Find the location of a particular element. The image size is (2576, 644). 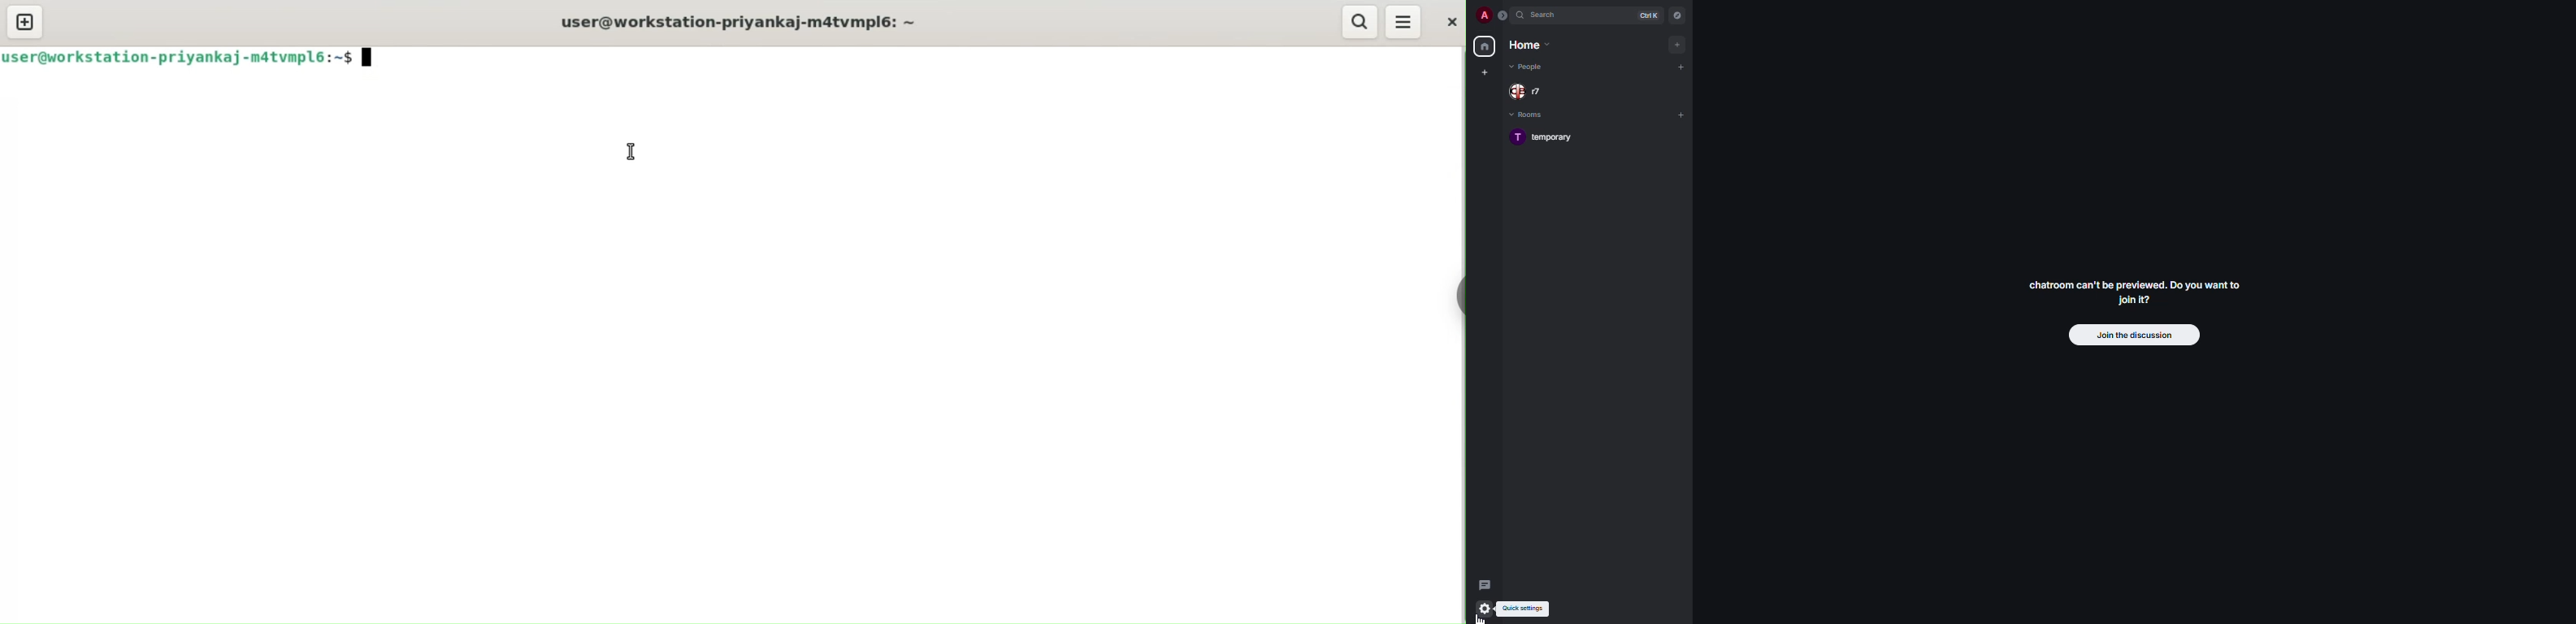

chatroom can't be previewed is located at coordinates (2138, 295).